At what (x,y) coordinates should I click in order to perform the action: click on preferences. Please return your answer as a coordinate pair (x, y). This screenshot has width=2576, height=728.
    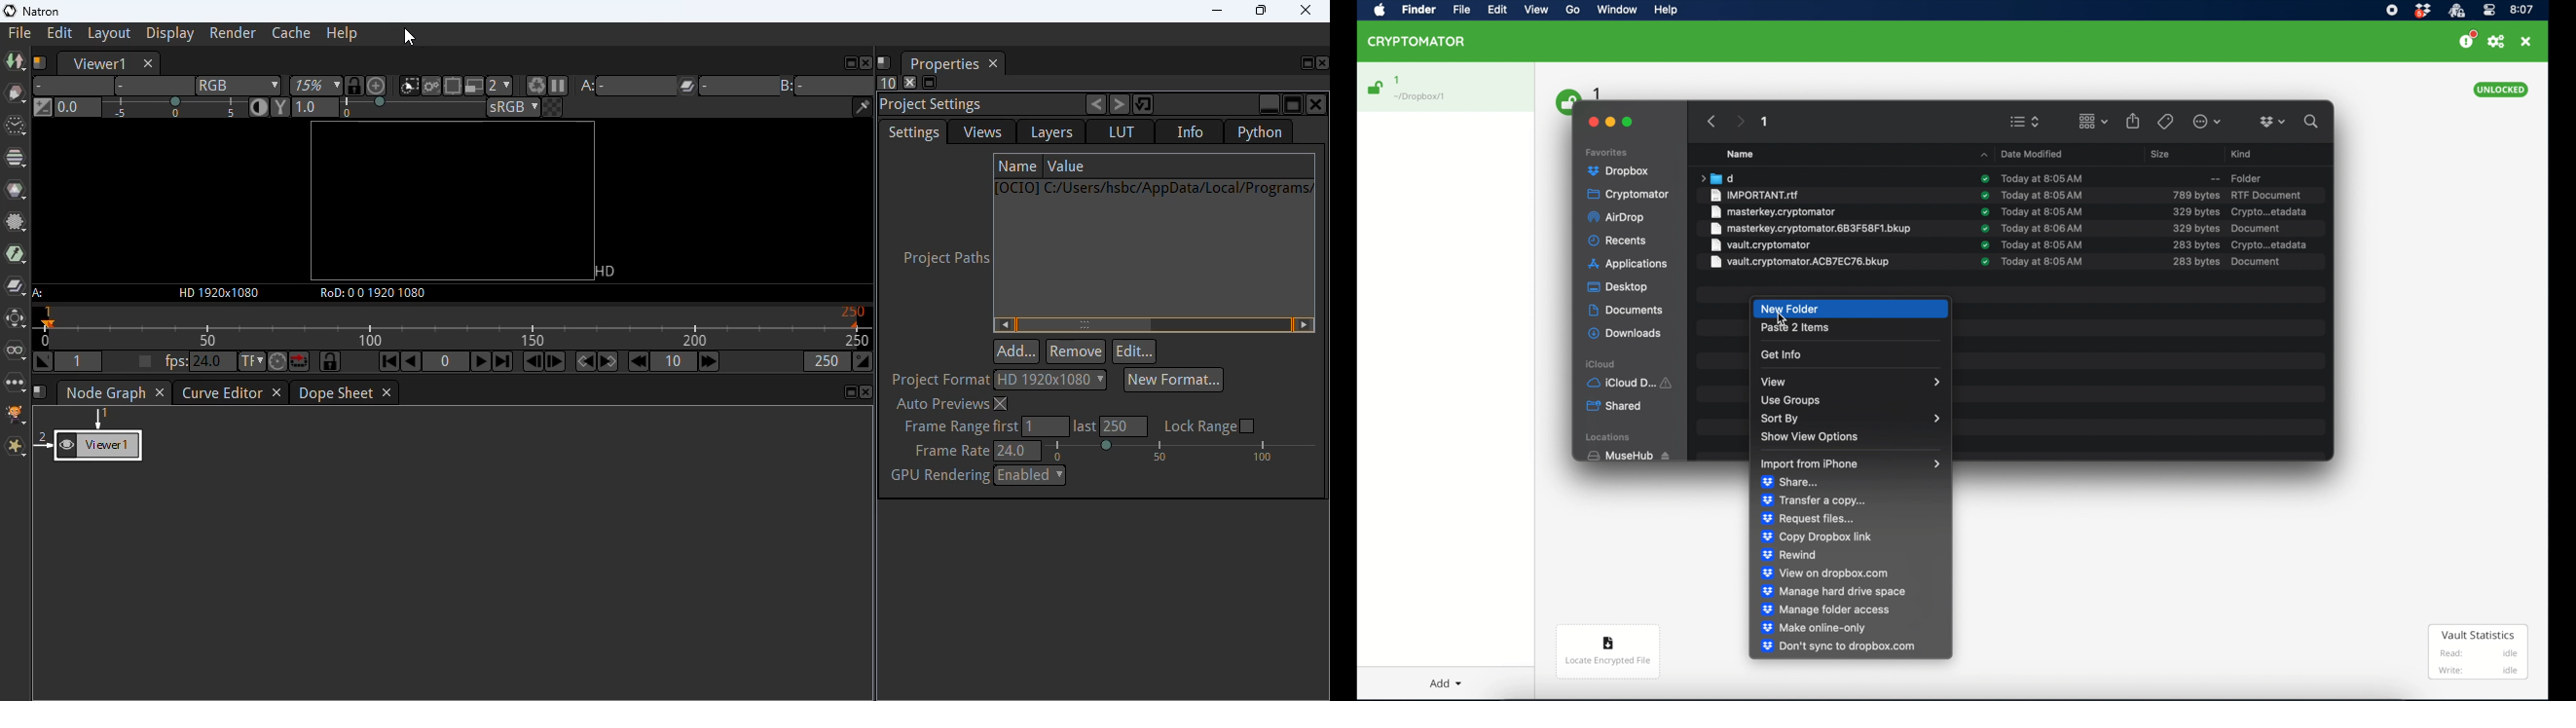
    Looking at the image, I should click on (2496, 42).